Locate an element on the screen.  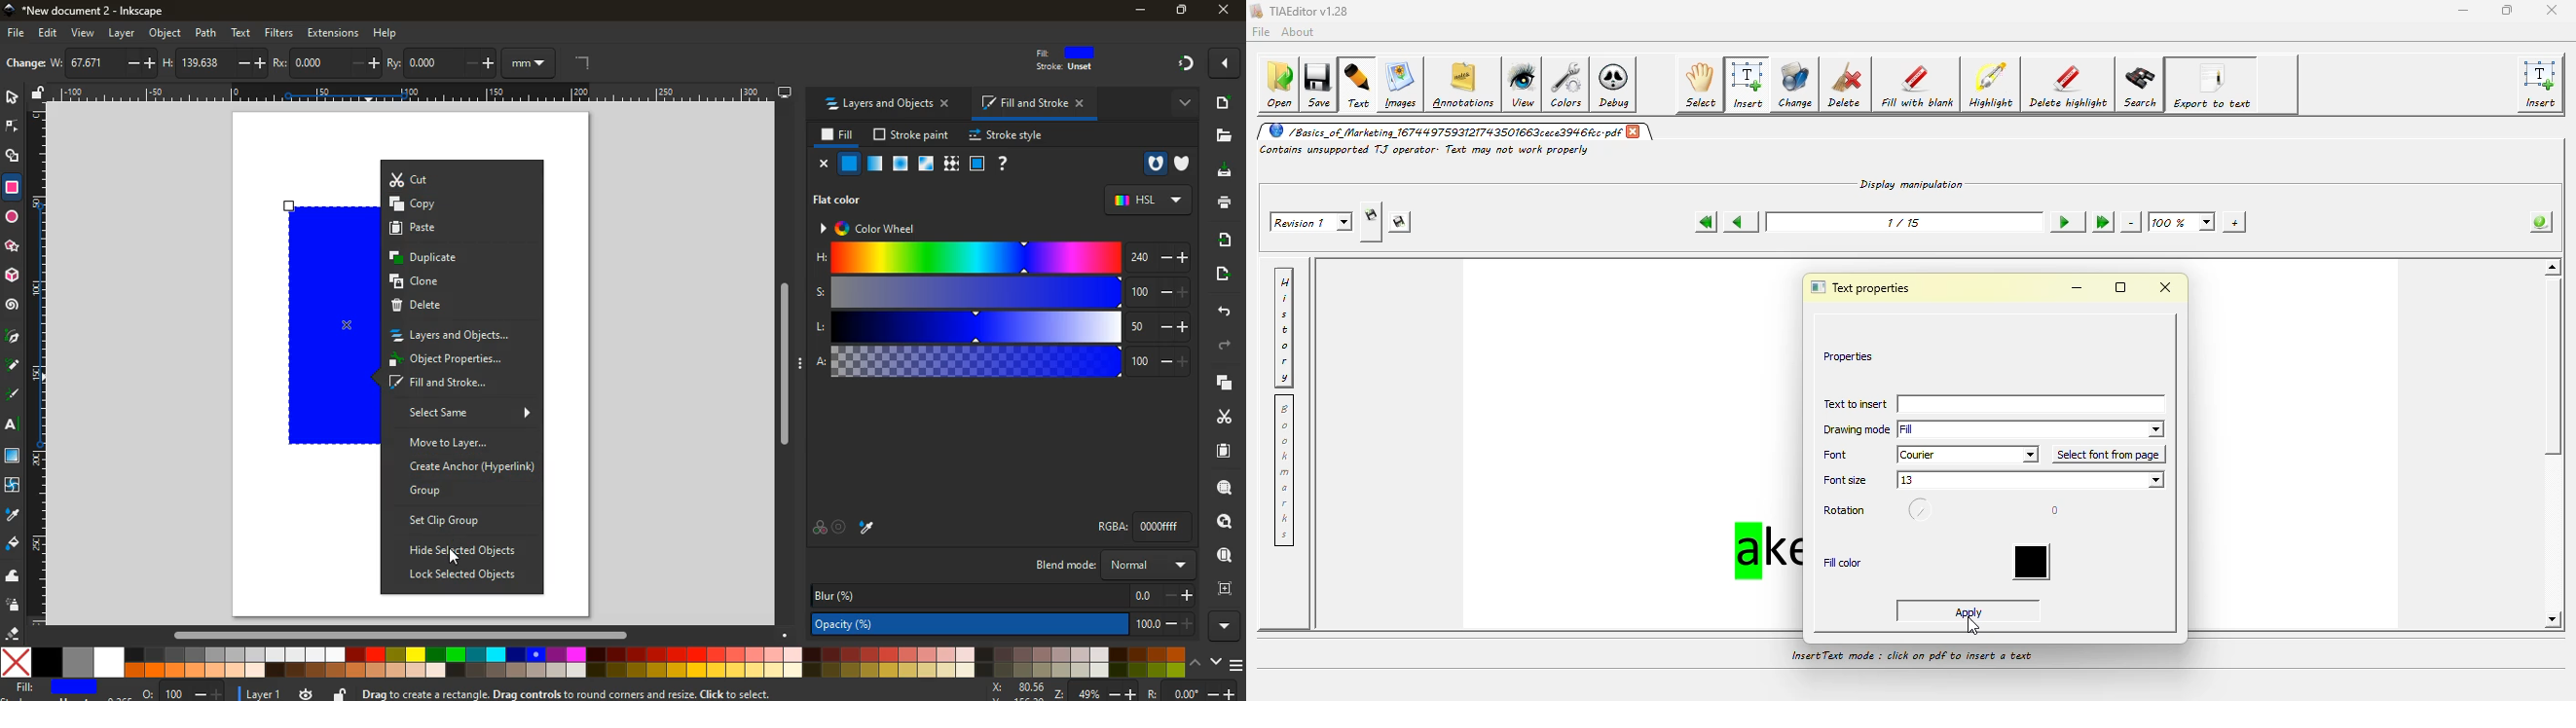
duplicate is located at coordinates (461, 258).